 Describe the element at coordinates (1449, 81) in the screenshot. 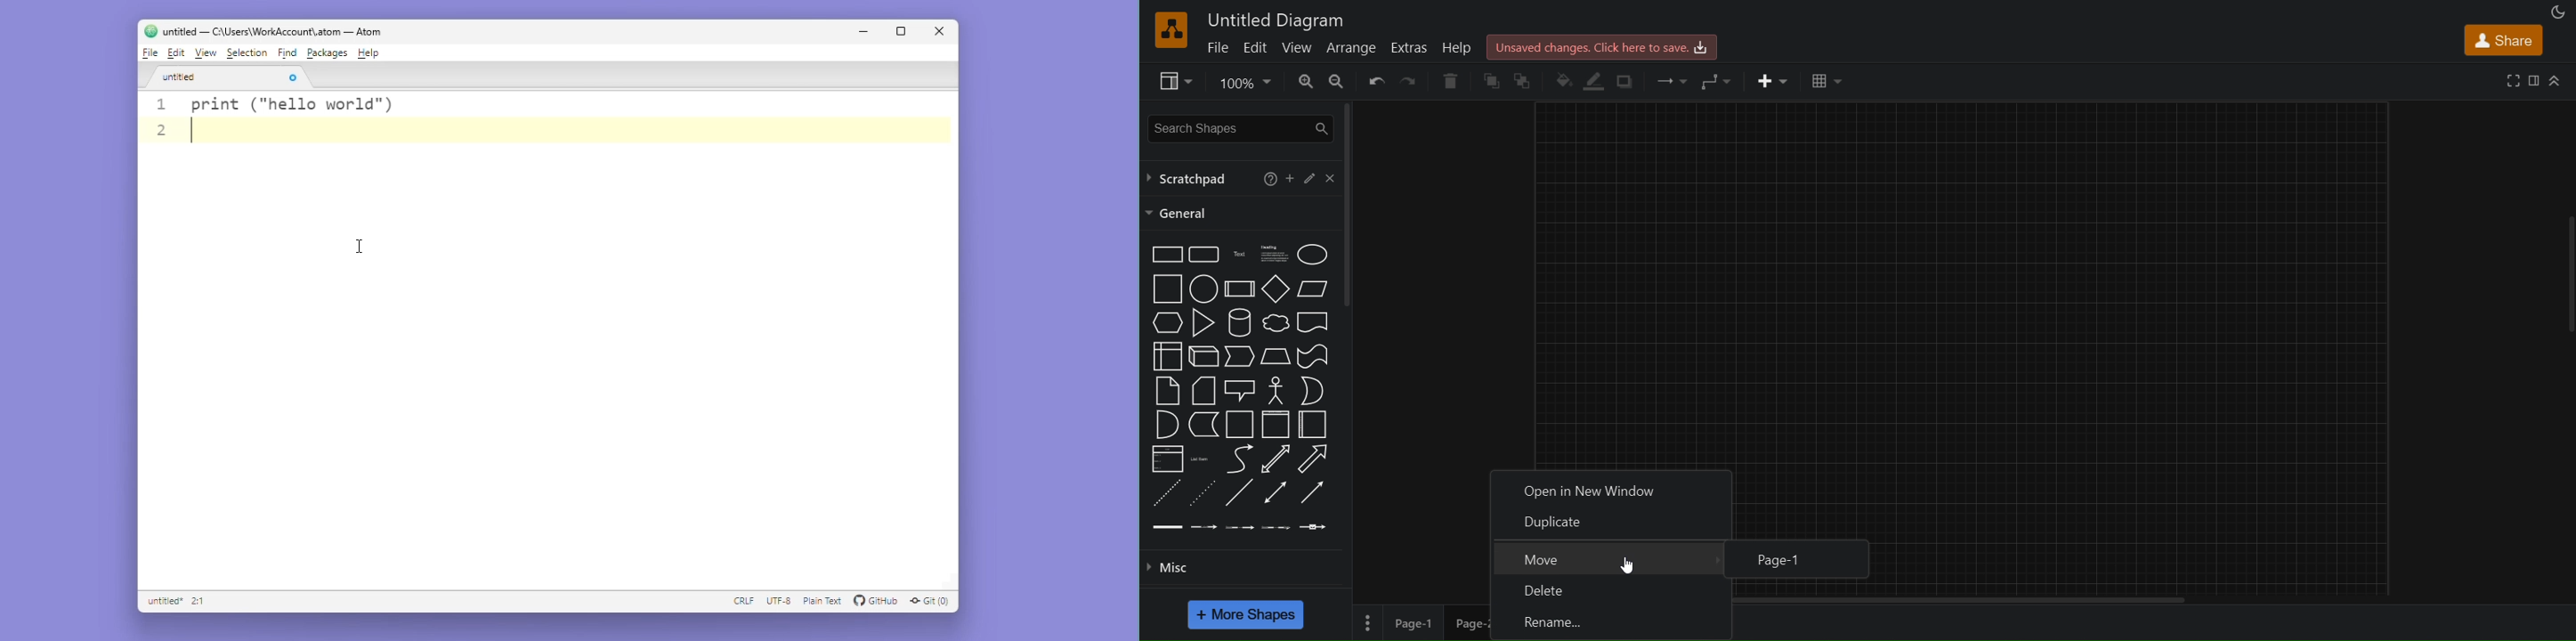

I see `delete` at that location.